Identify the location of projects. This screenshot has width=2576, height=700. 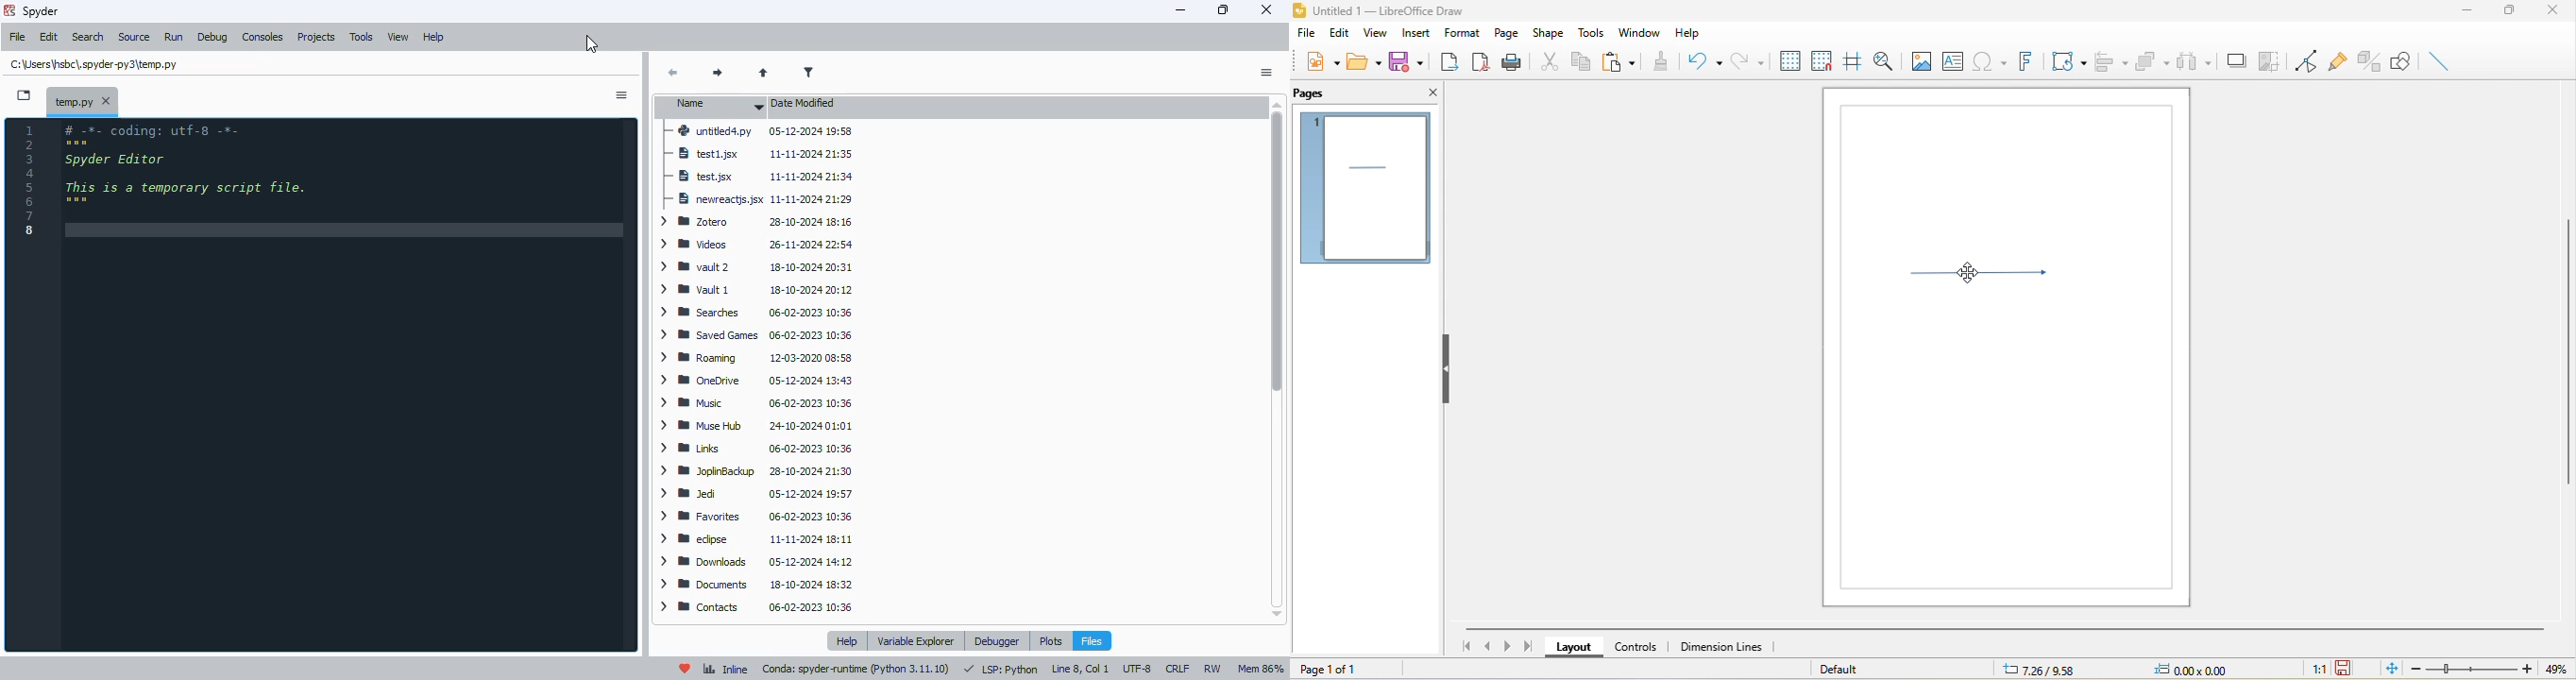
(318, 37).